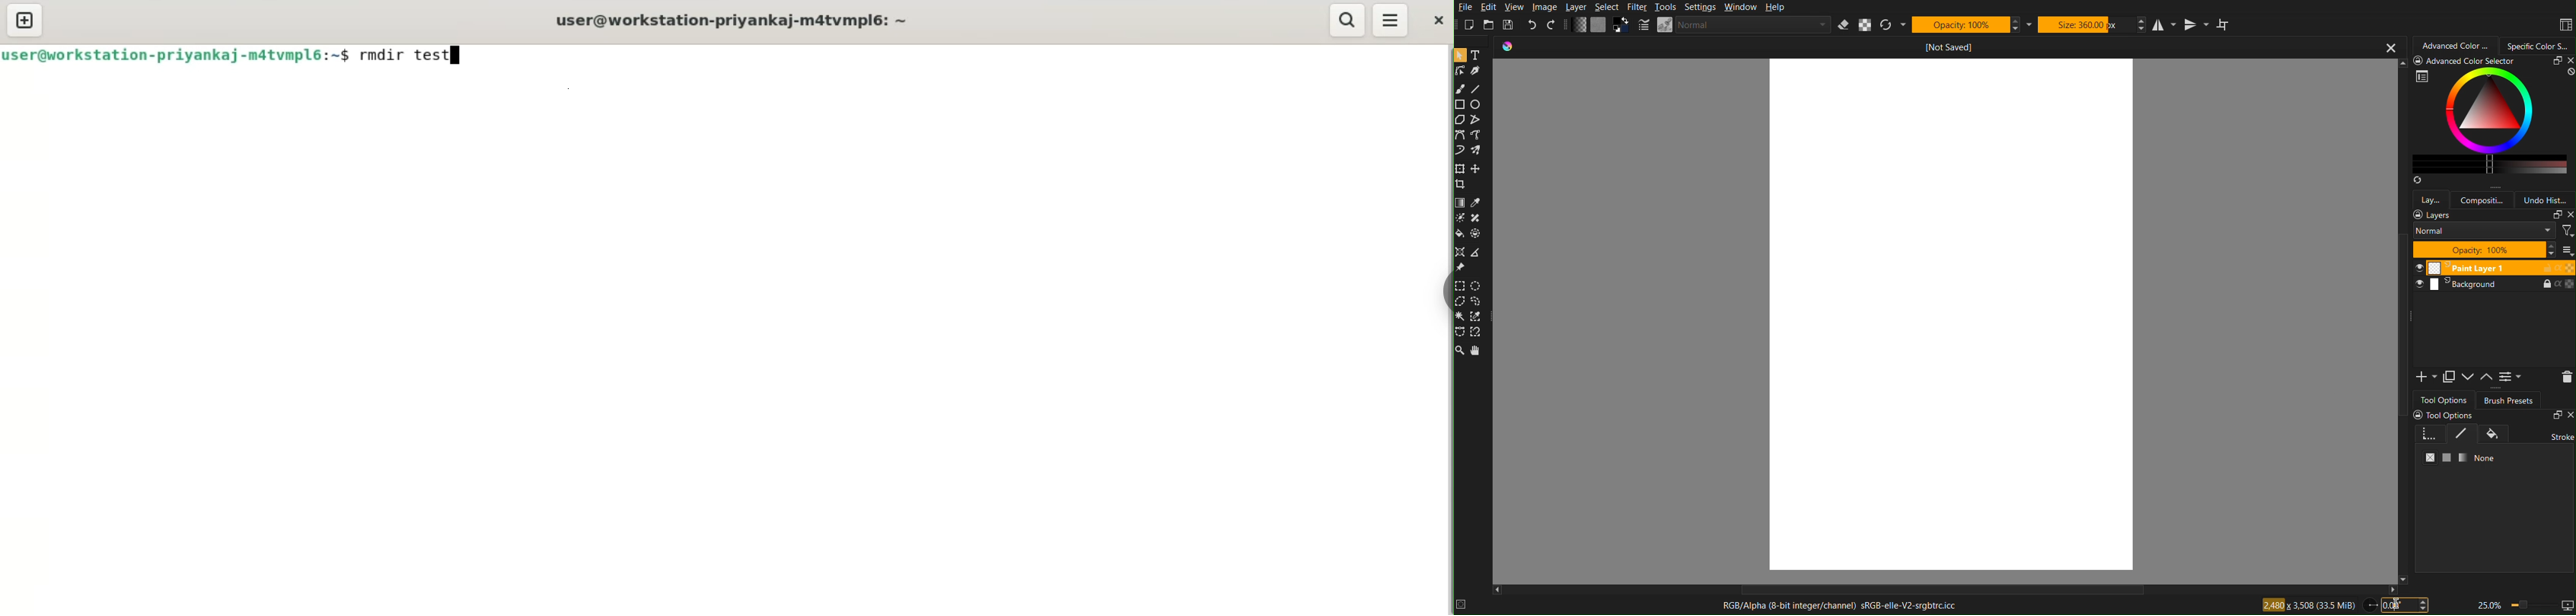 The image size is (2576, 616). I want to click on opacity 100%, so click(2485, 250).